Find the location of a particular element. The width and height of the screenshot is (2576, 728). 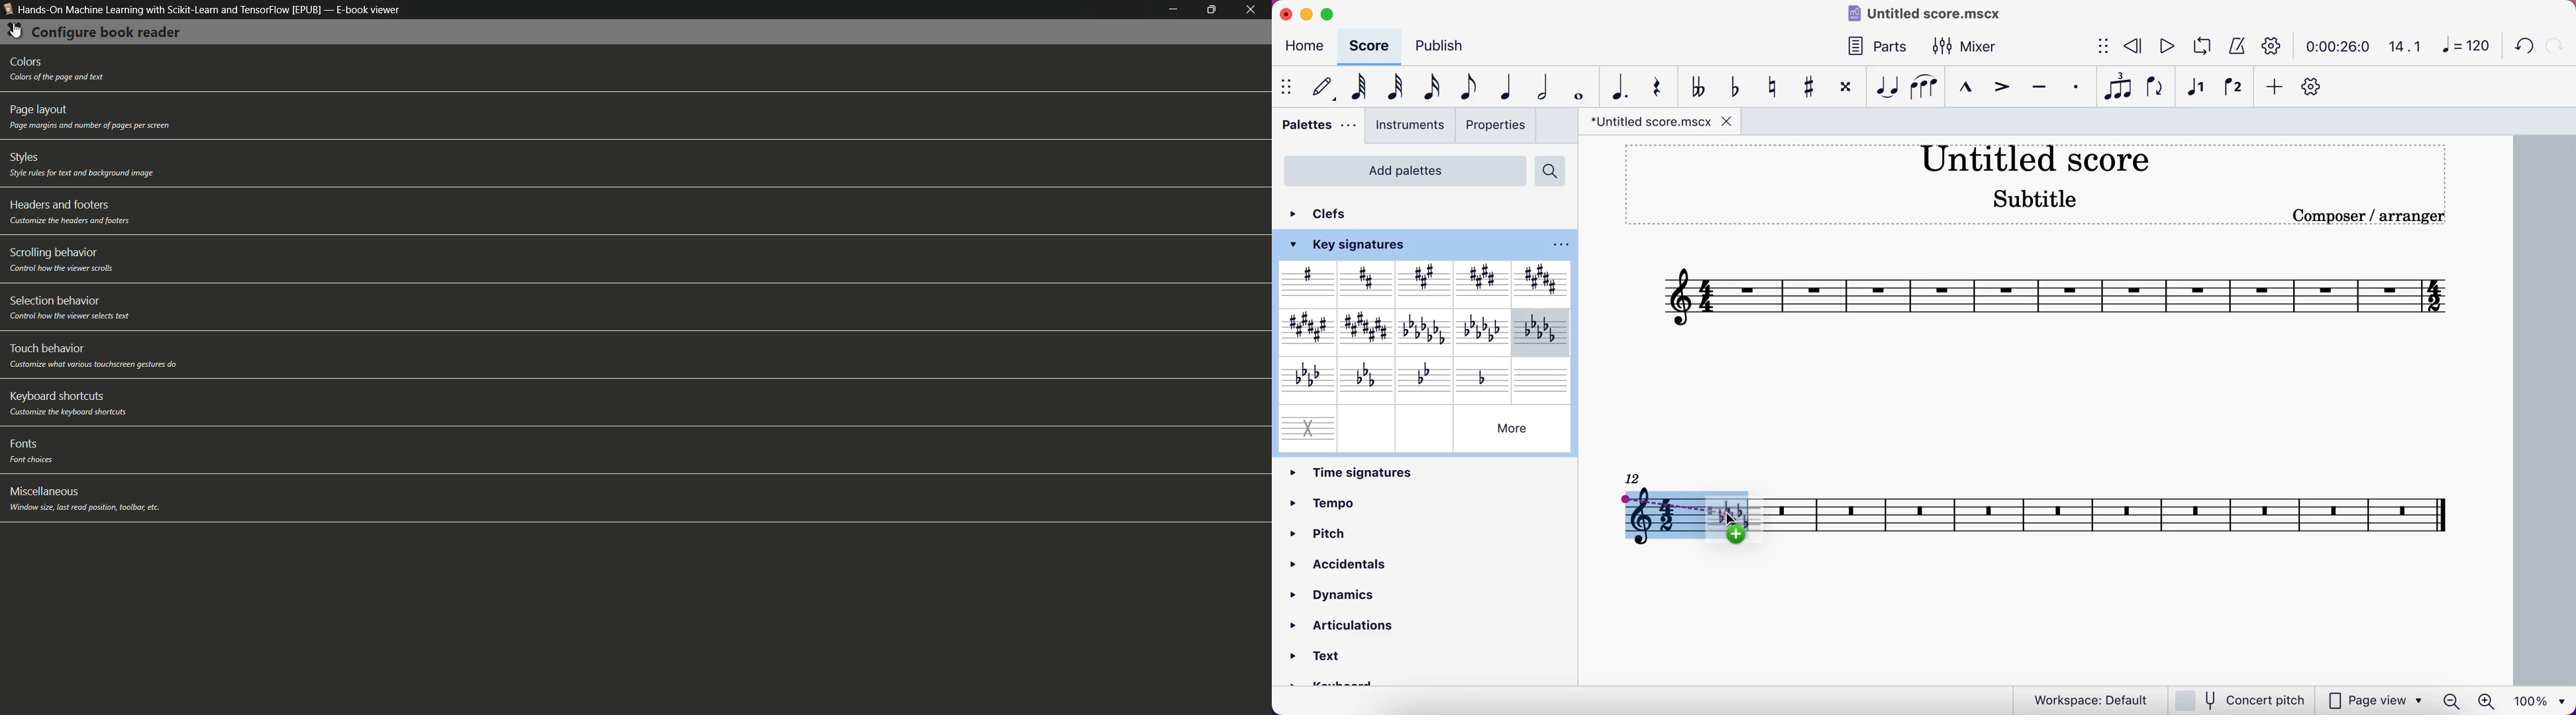

close e-book viewer mode is located at coordinates (1255, 10).